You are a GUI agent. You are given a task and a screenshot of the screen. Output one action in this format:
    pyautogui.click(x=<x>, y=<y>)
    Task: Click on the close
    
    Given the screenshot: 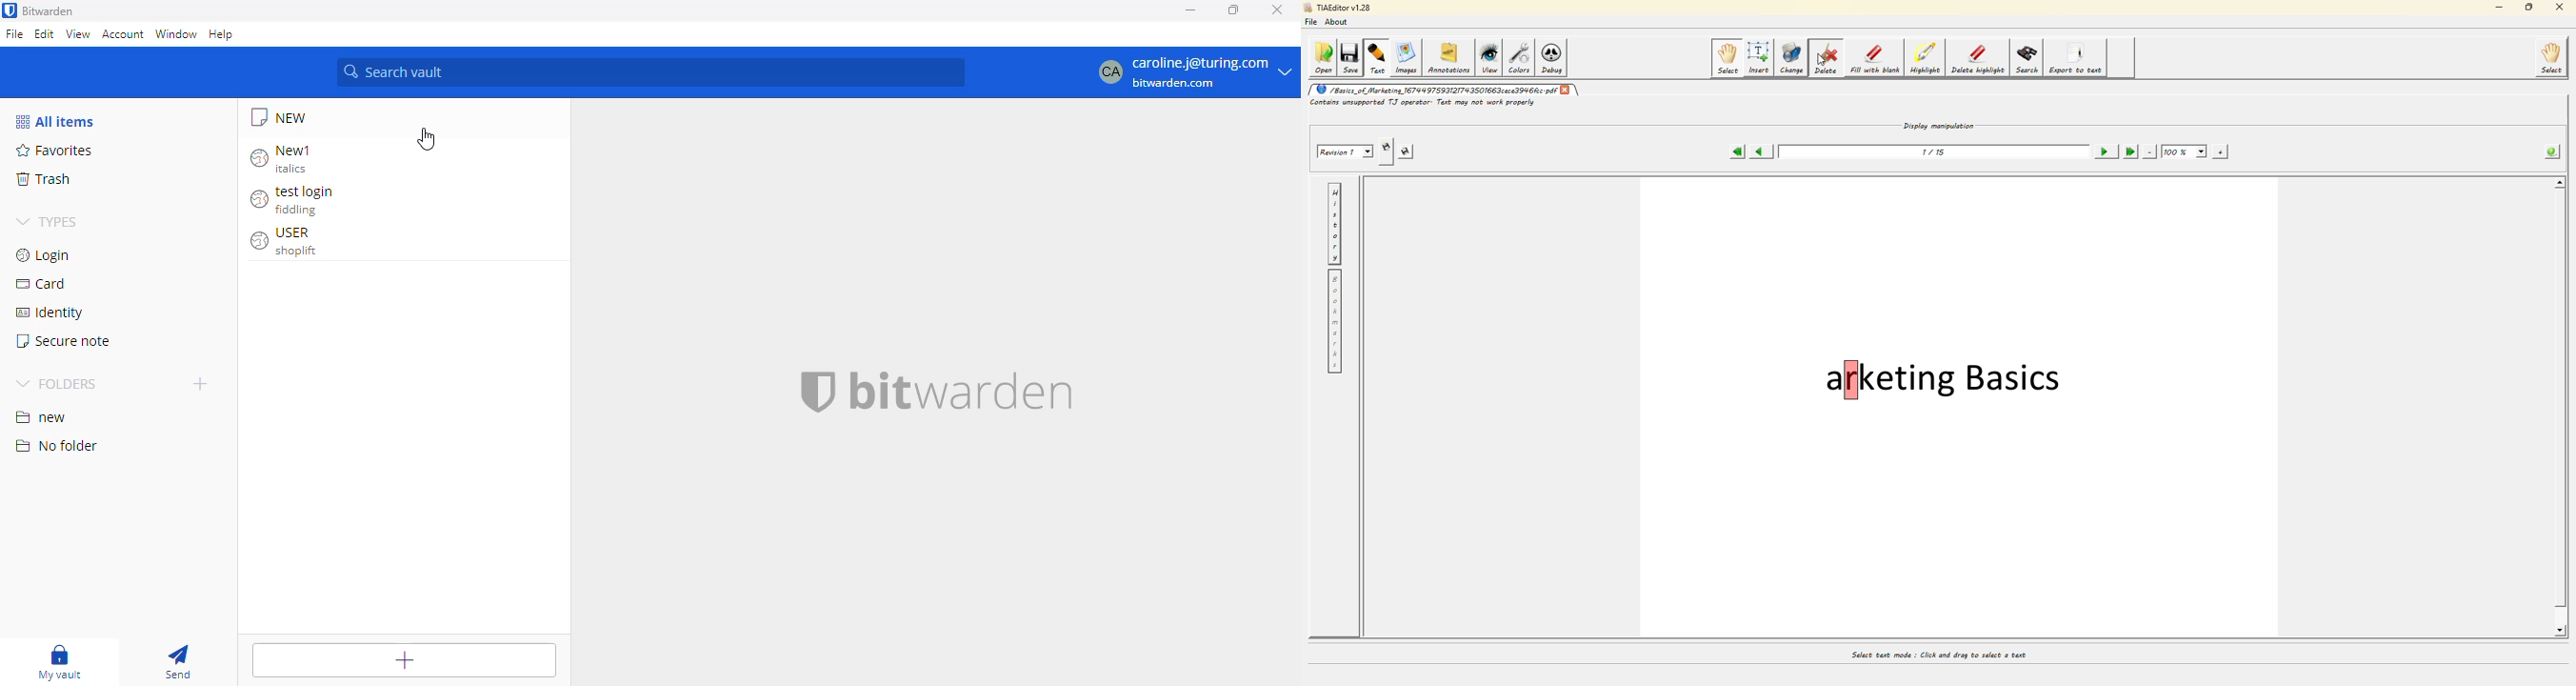 What is the action you would take?
    pyautogui.click(x=1277, y=10)
    